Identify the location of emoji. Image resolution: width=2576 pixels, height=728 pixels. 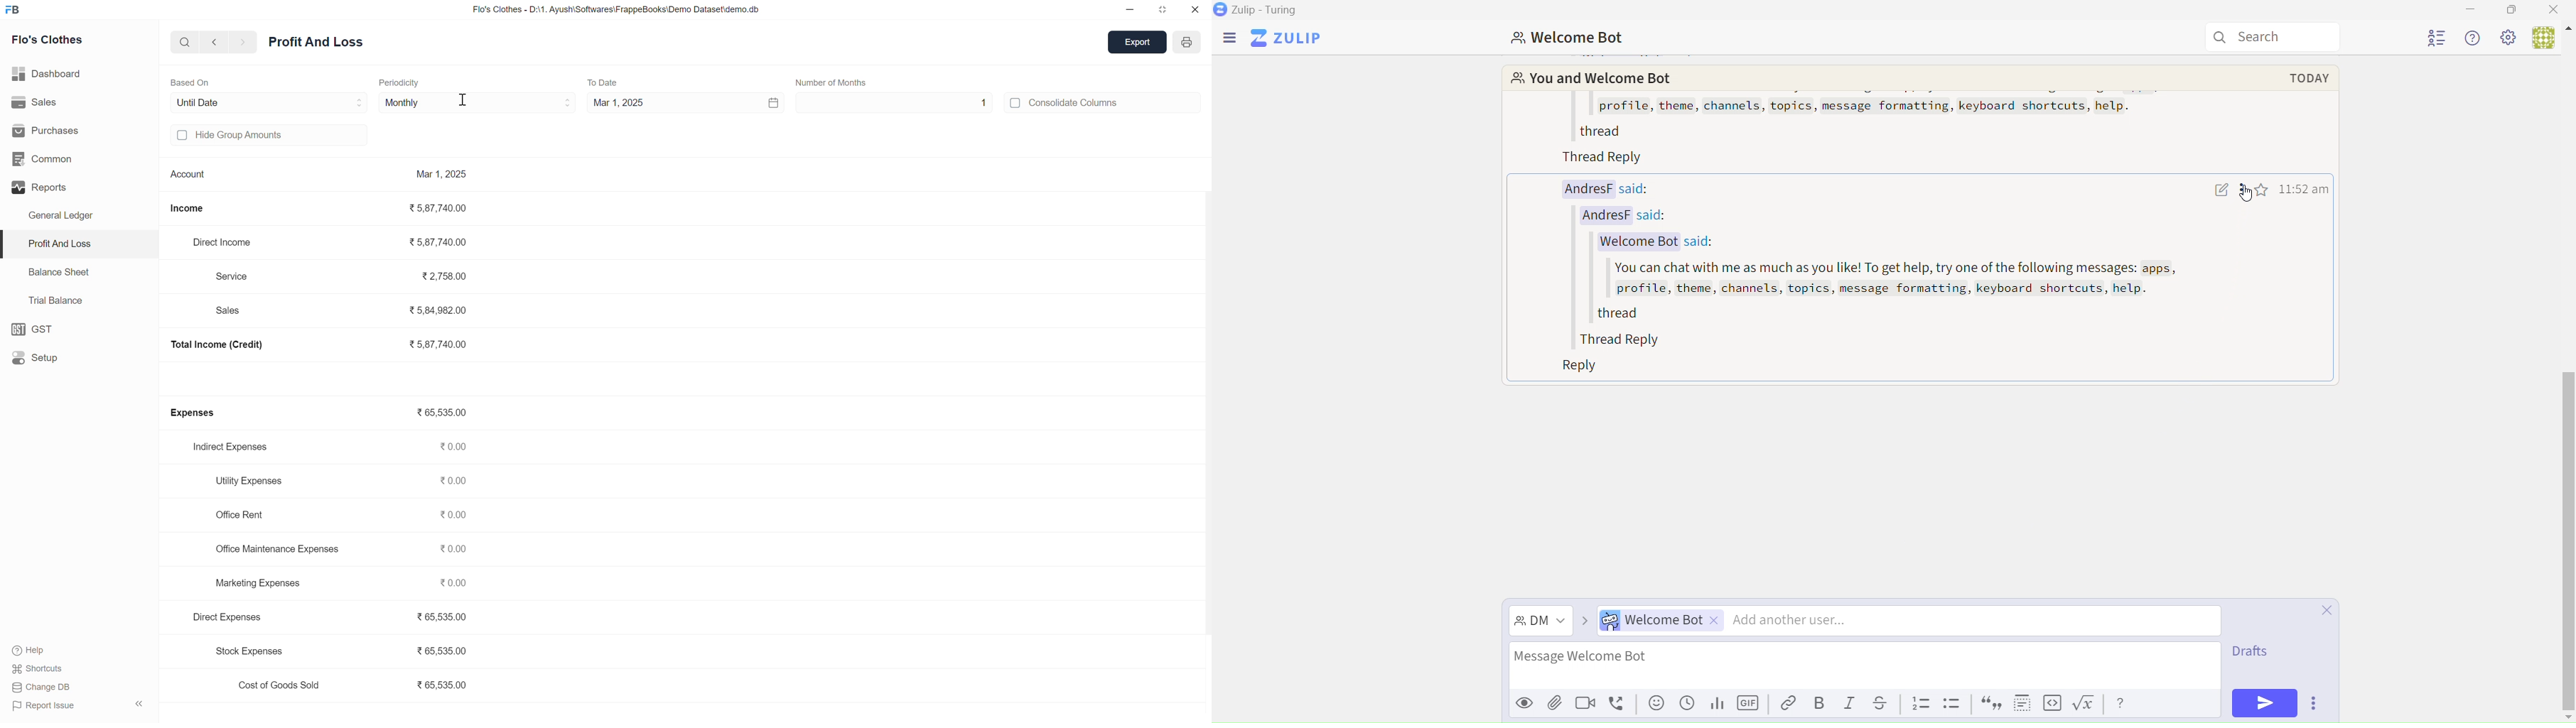
(1655, 705).